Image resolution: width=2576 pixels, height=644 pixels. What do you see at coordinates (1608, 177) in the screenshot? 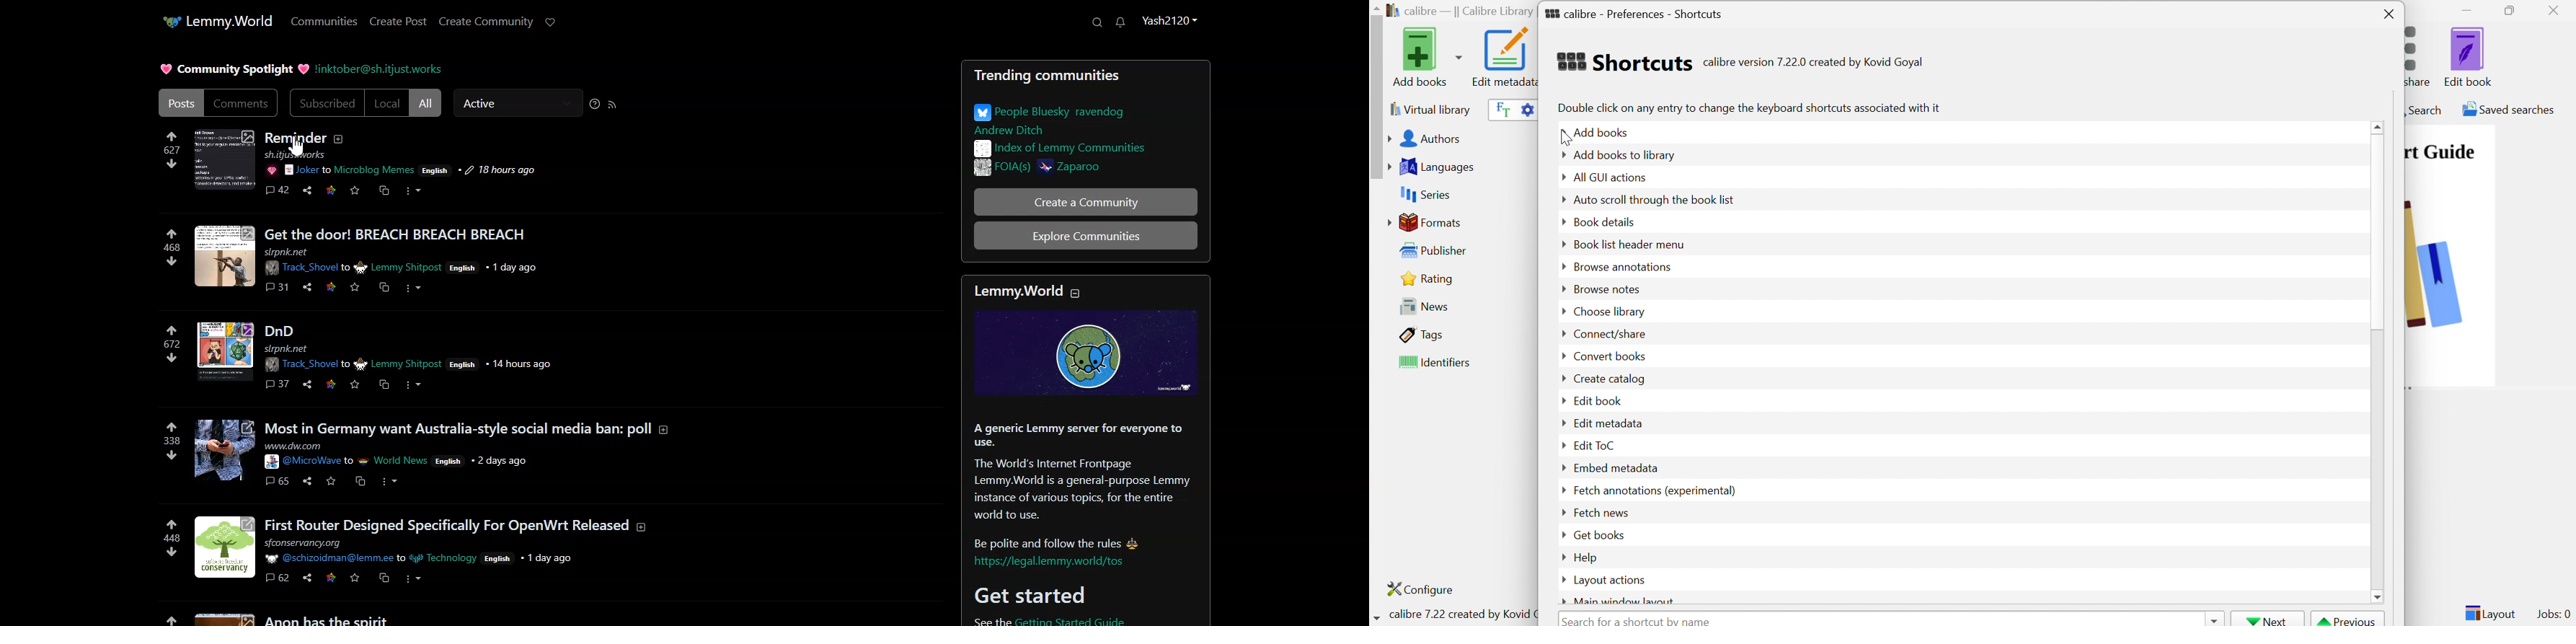
I see `All GUI actions` at bounding box center [1608, 177].